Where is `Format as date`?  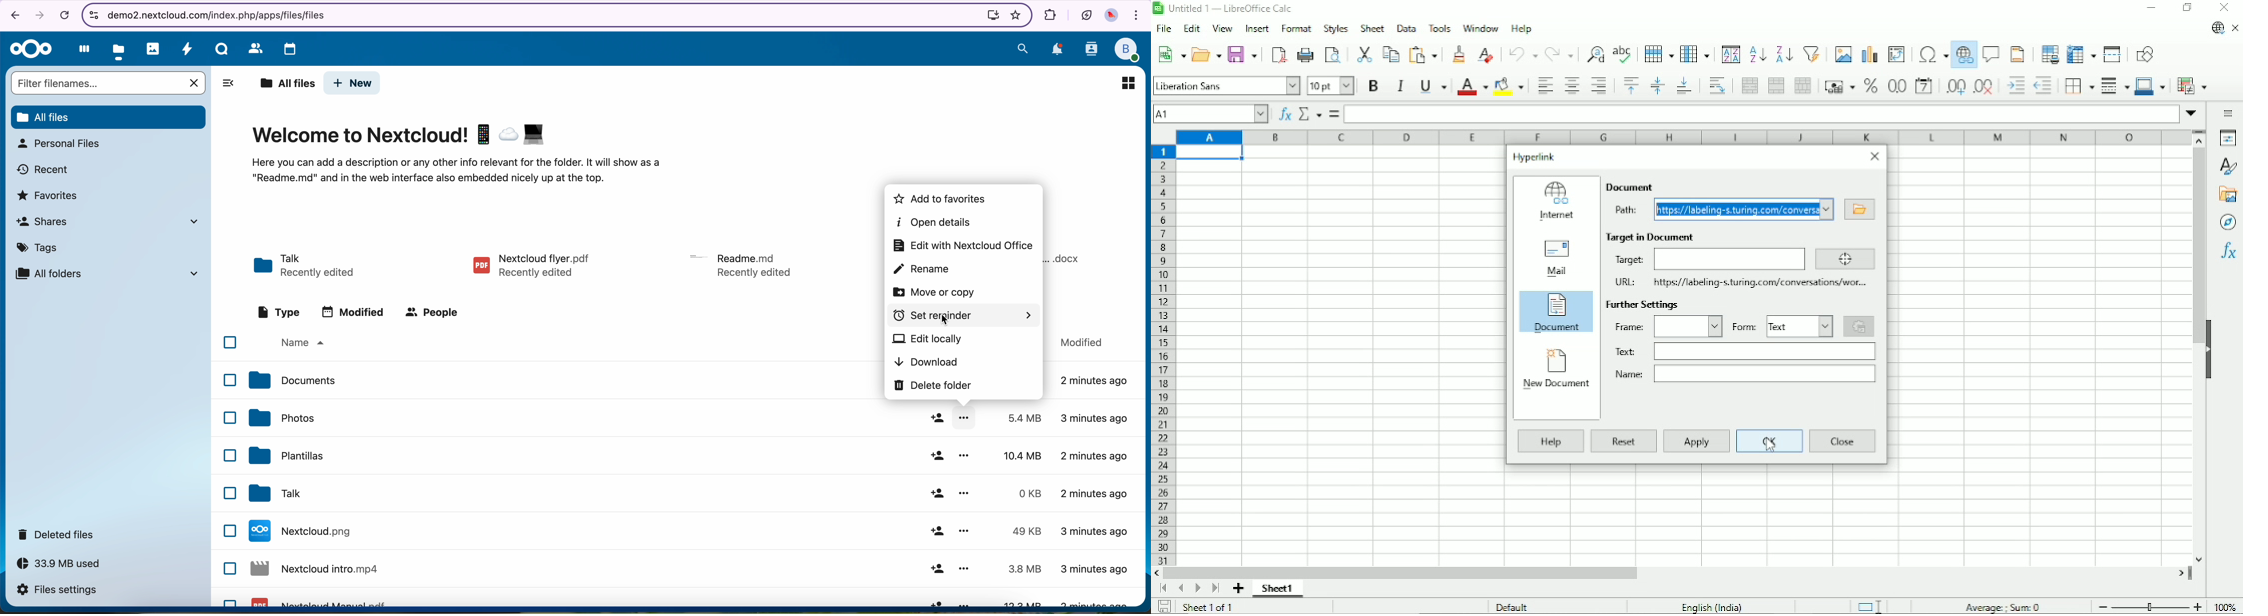 Format as date is located at coordinates (1924, 87).